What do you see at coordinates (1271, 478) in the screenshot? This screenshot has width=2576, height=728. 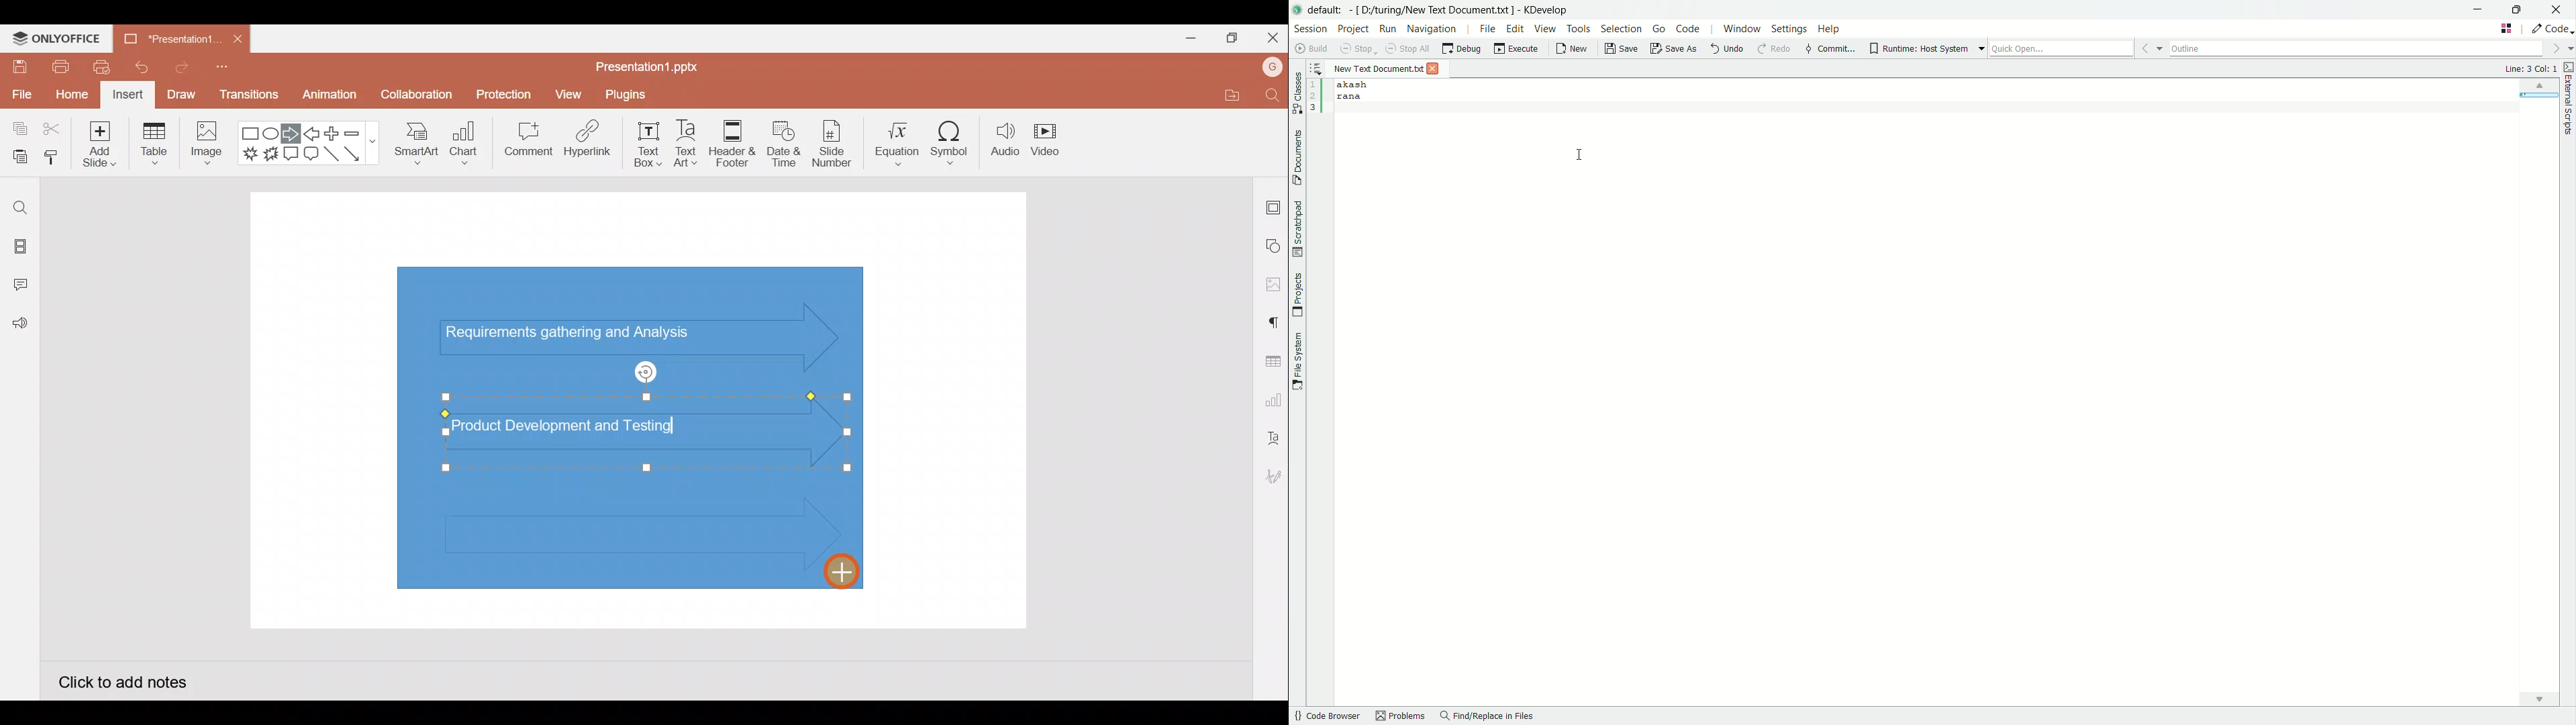 I see `Signature settings` at bounding box center [1271, 478].